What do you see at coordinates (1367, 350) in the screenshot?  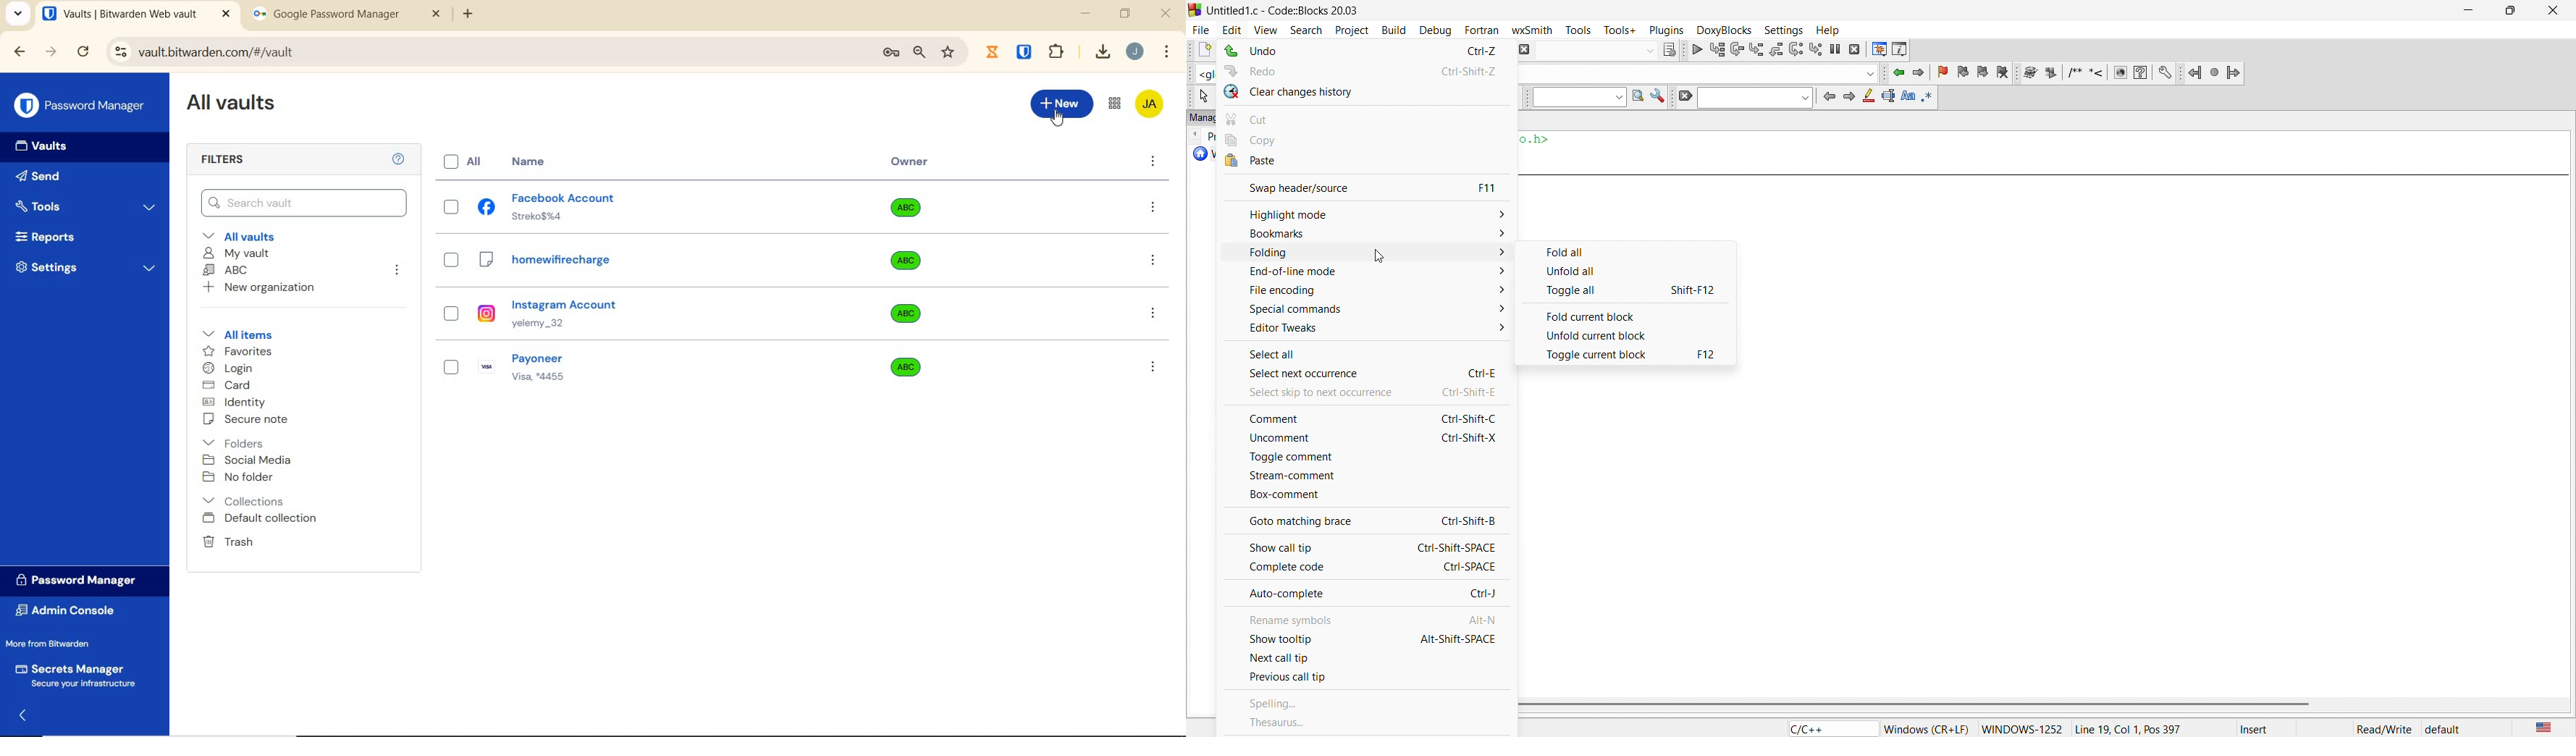 I see `select all` at bounding box center [1367, 350].